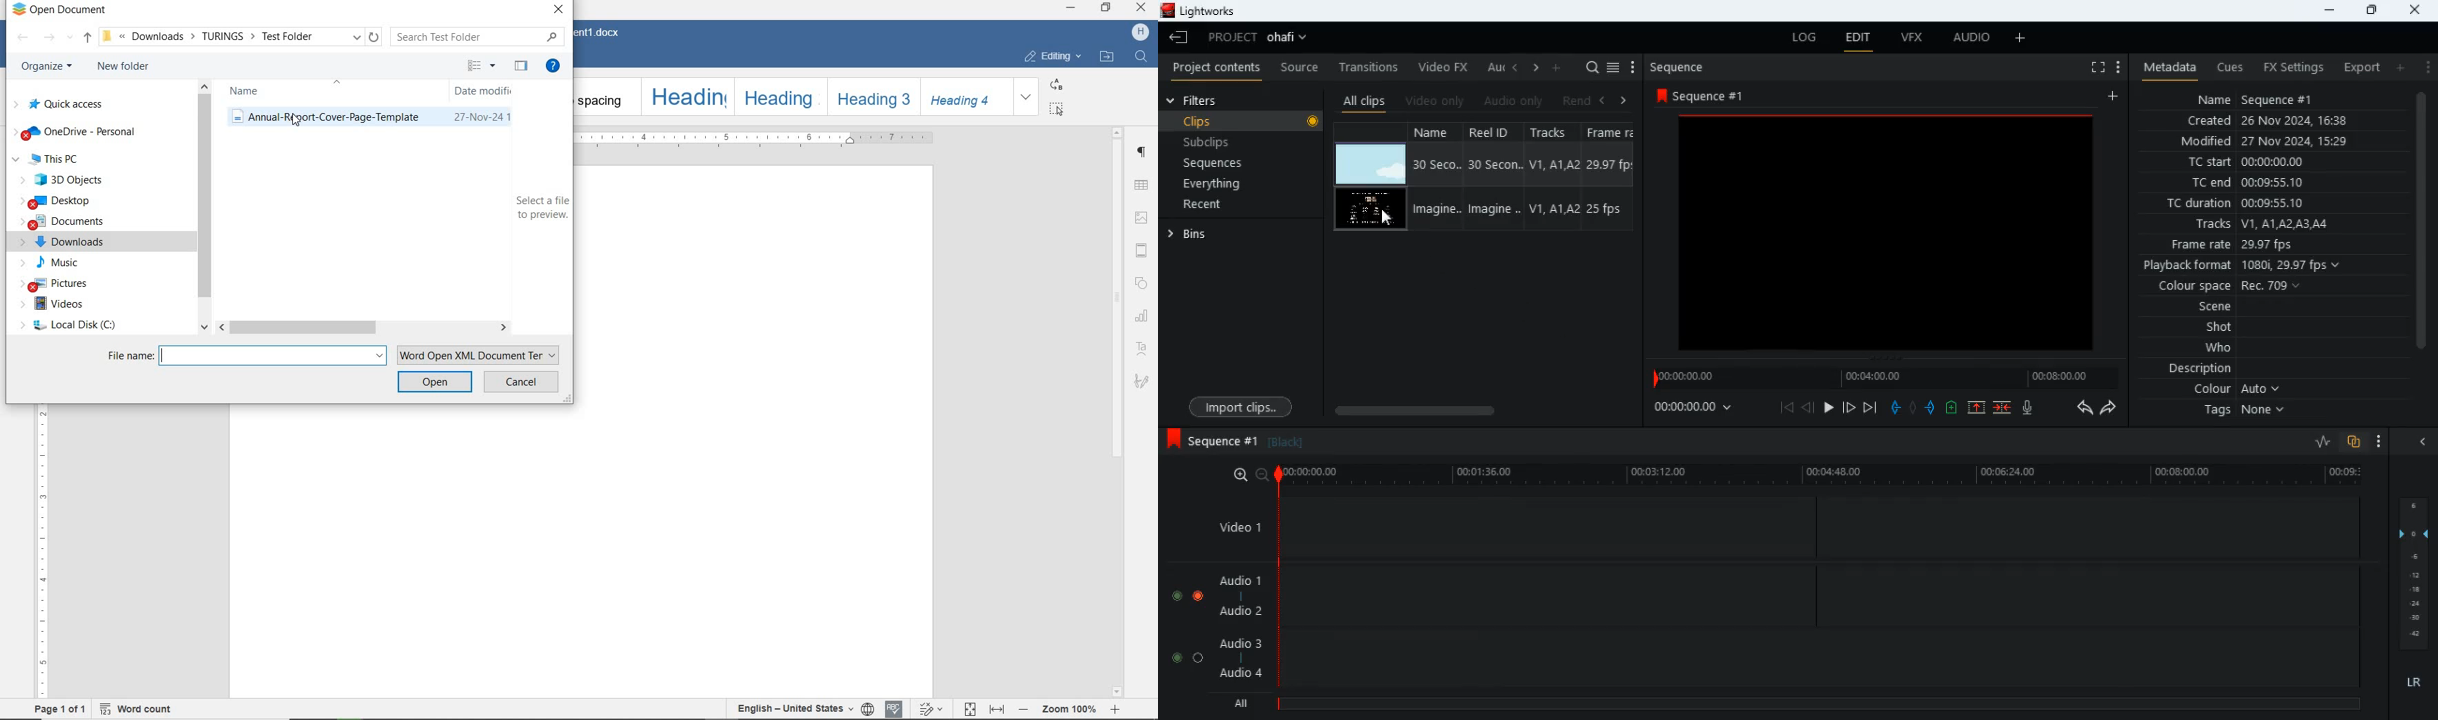 This screenshot has height=728, width=2464. Describe the element at coordinates (1440, 208) in the screenshot. I see `Imagine` at that location.